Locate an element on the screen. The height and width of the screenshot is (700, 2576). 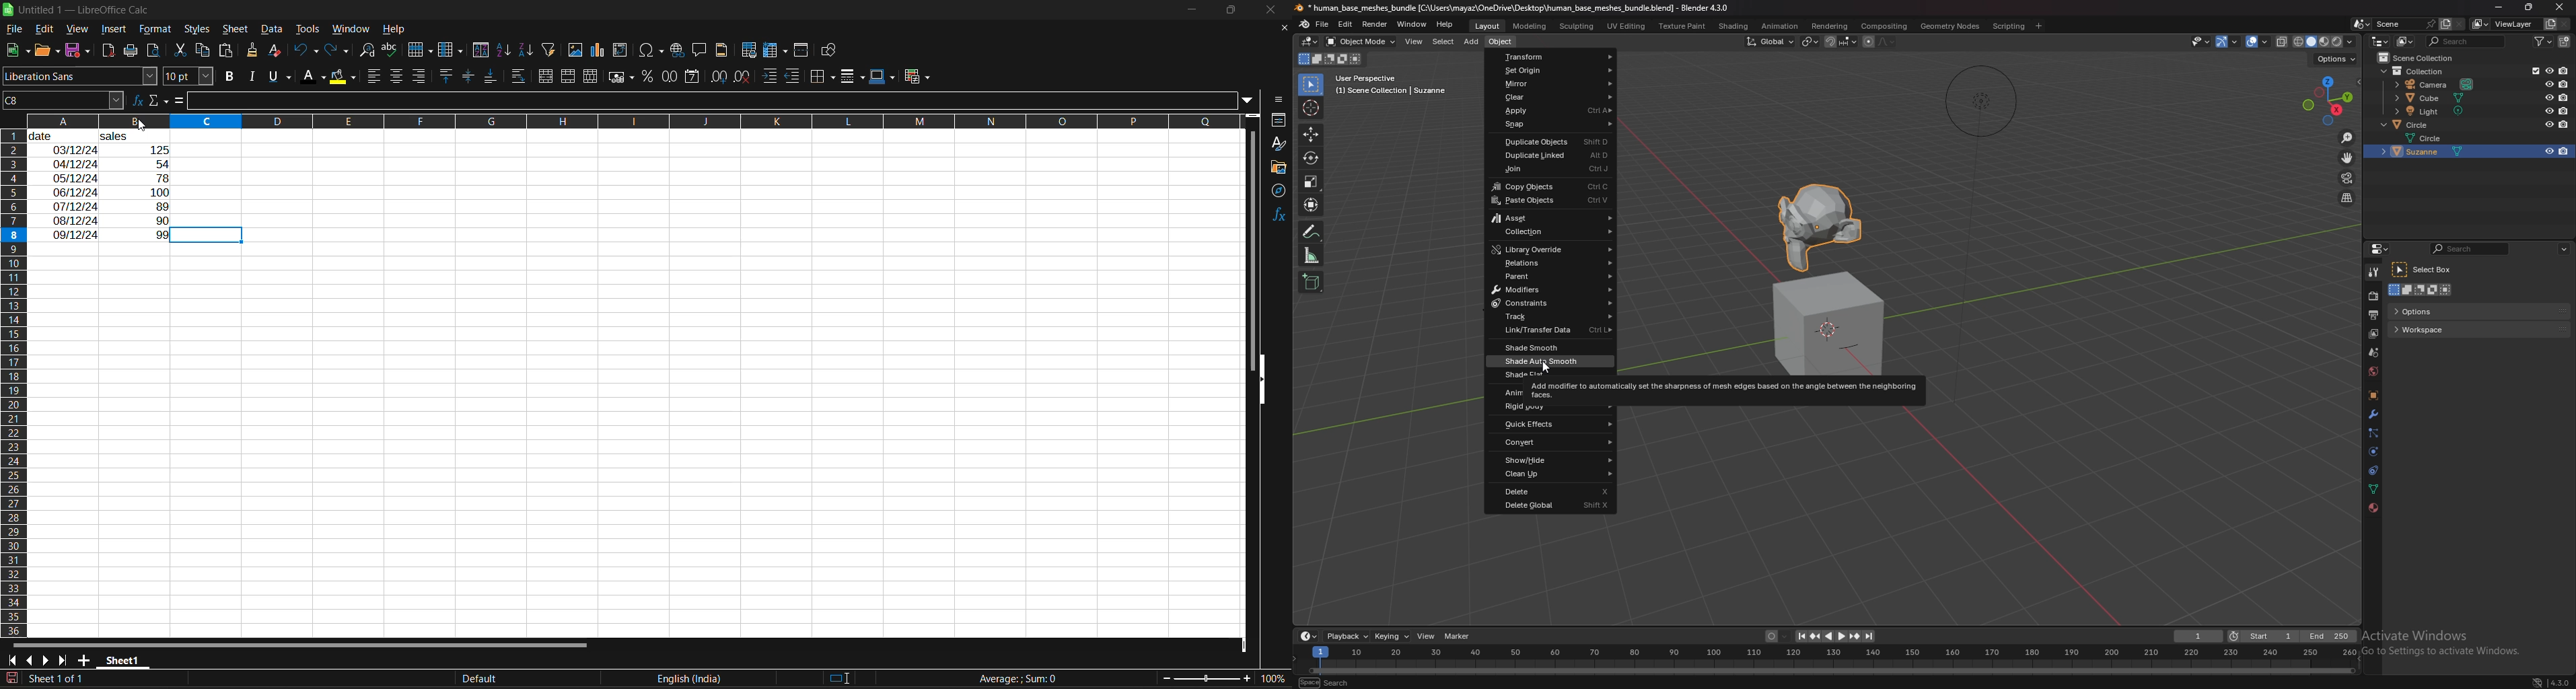
formula is located at coordinates (182, 102).